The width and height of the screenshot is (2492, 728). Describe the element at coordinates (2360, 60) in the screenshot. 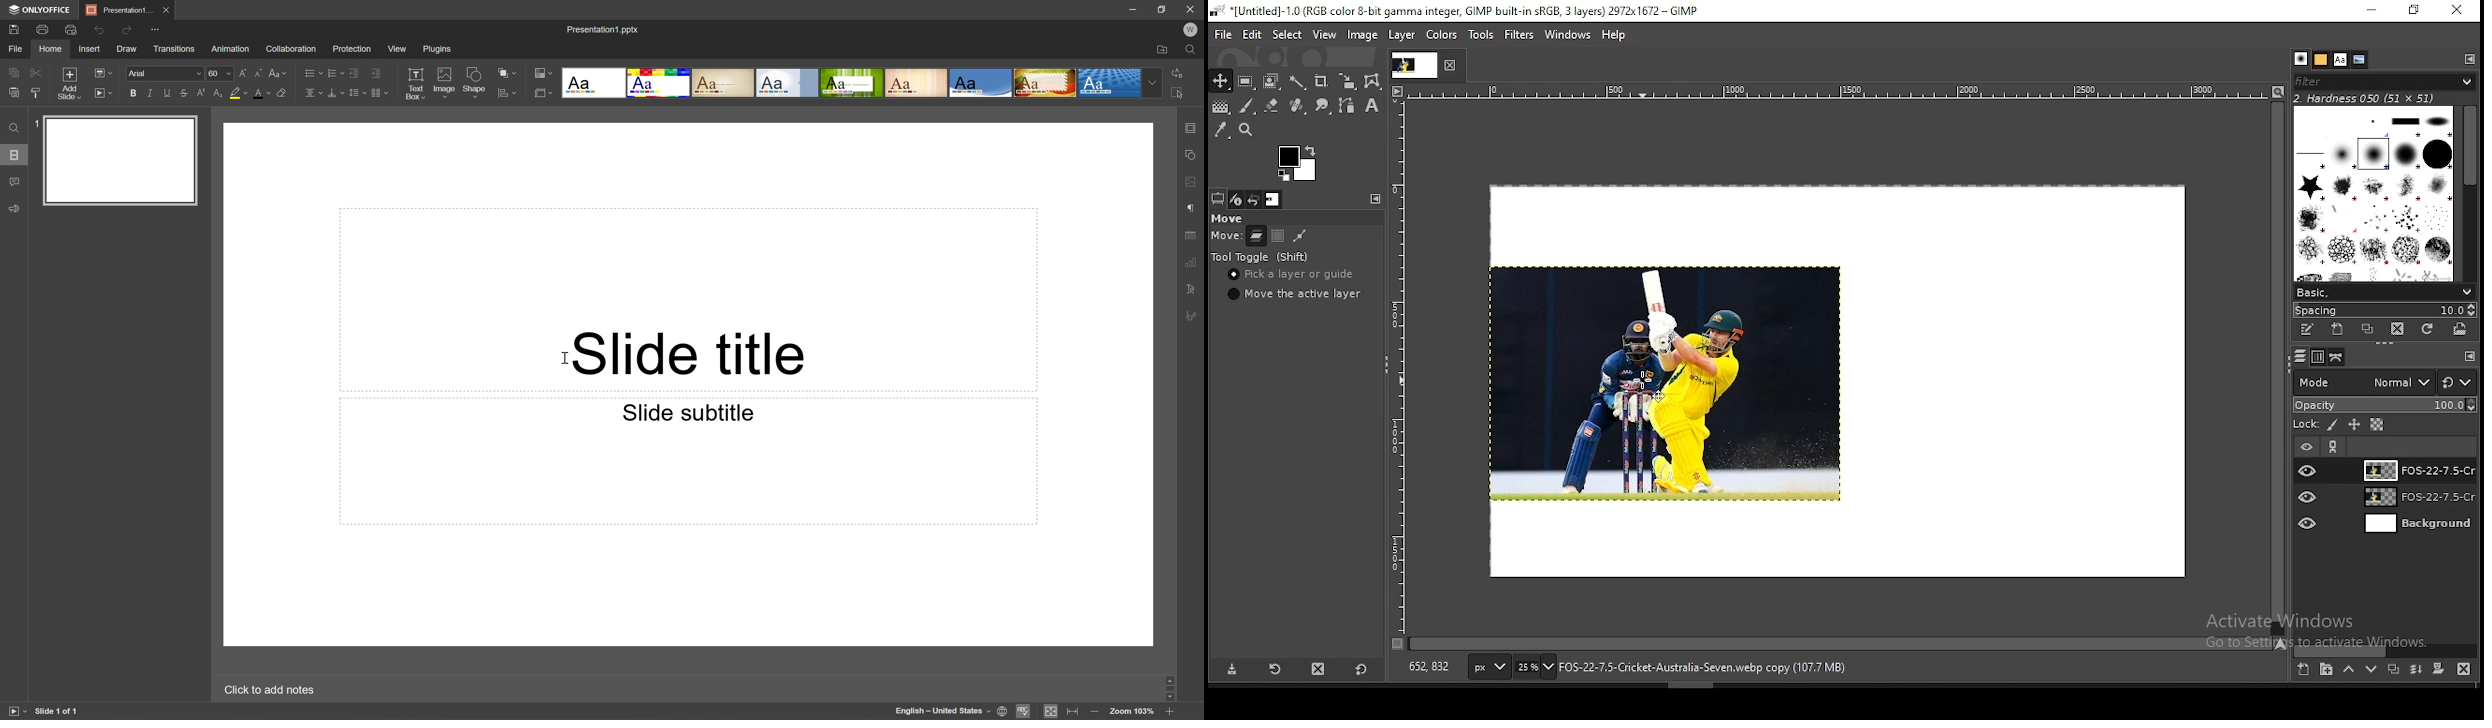

I see `document history` at that location.